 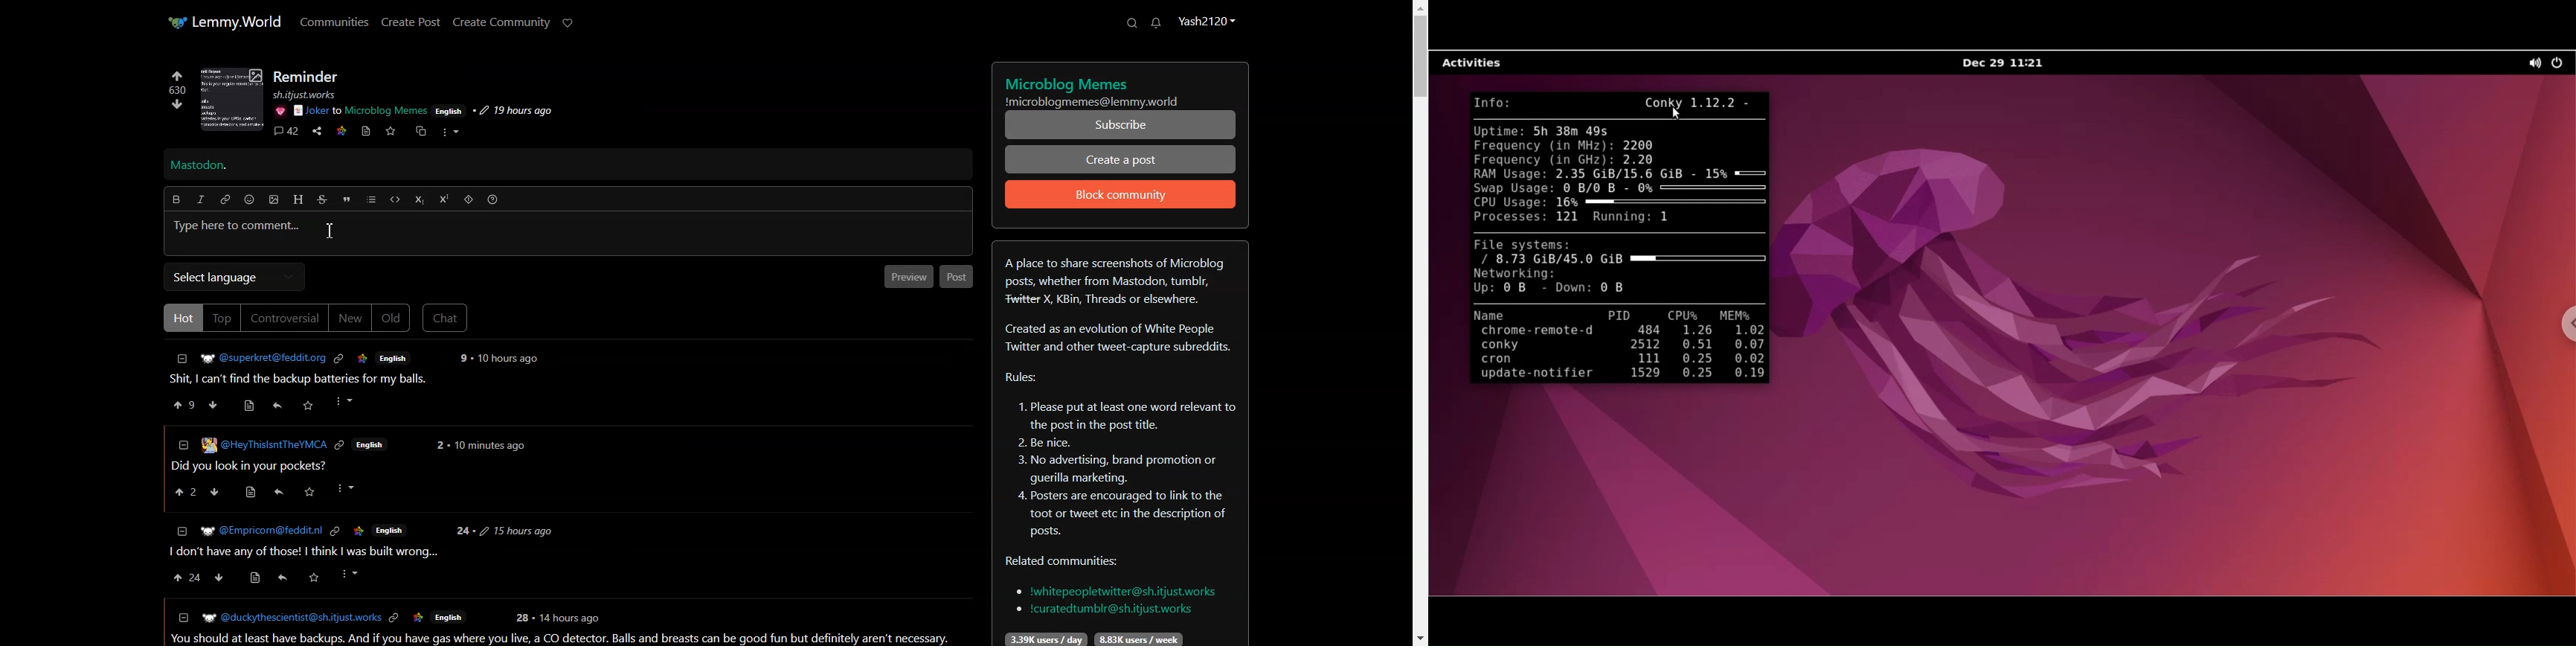 I want to click on Formatting help, so click(x=492, y=199).